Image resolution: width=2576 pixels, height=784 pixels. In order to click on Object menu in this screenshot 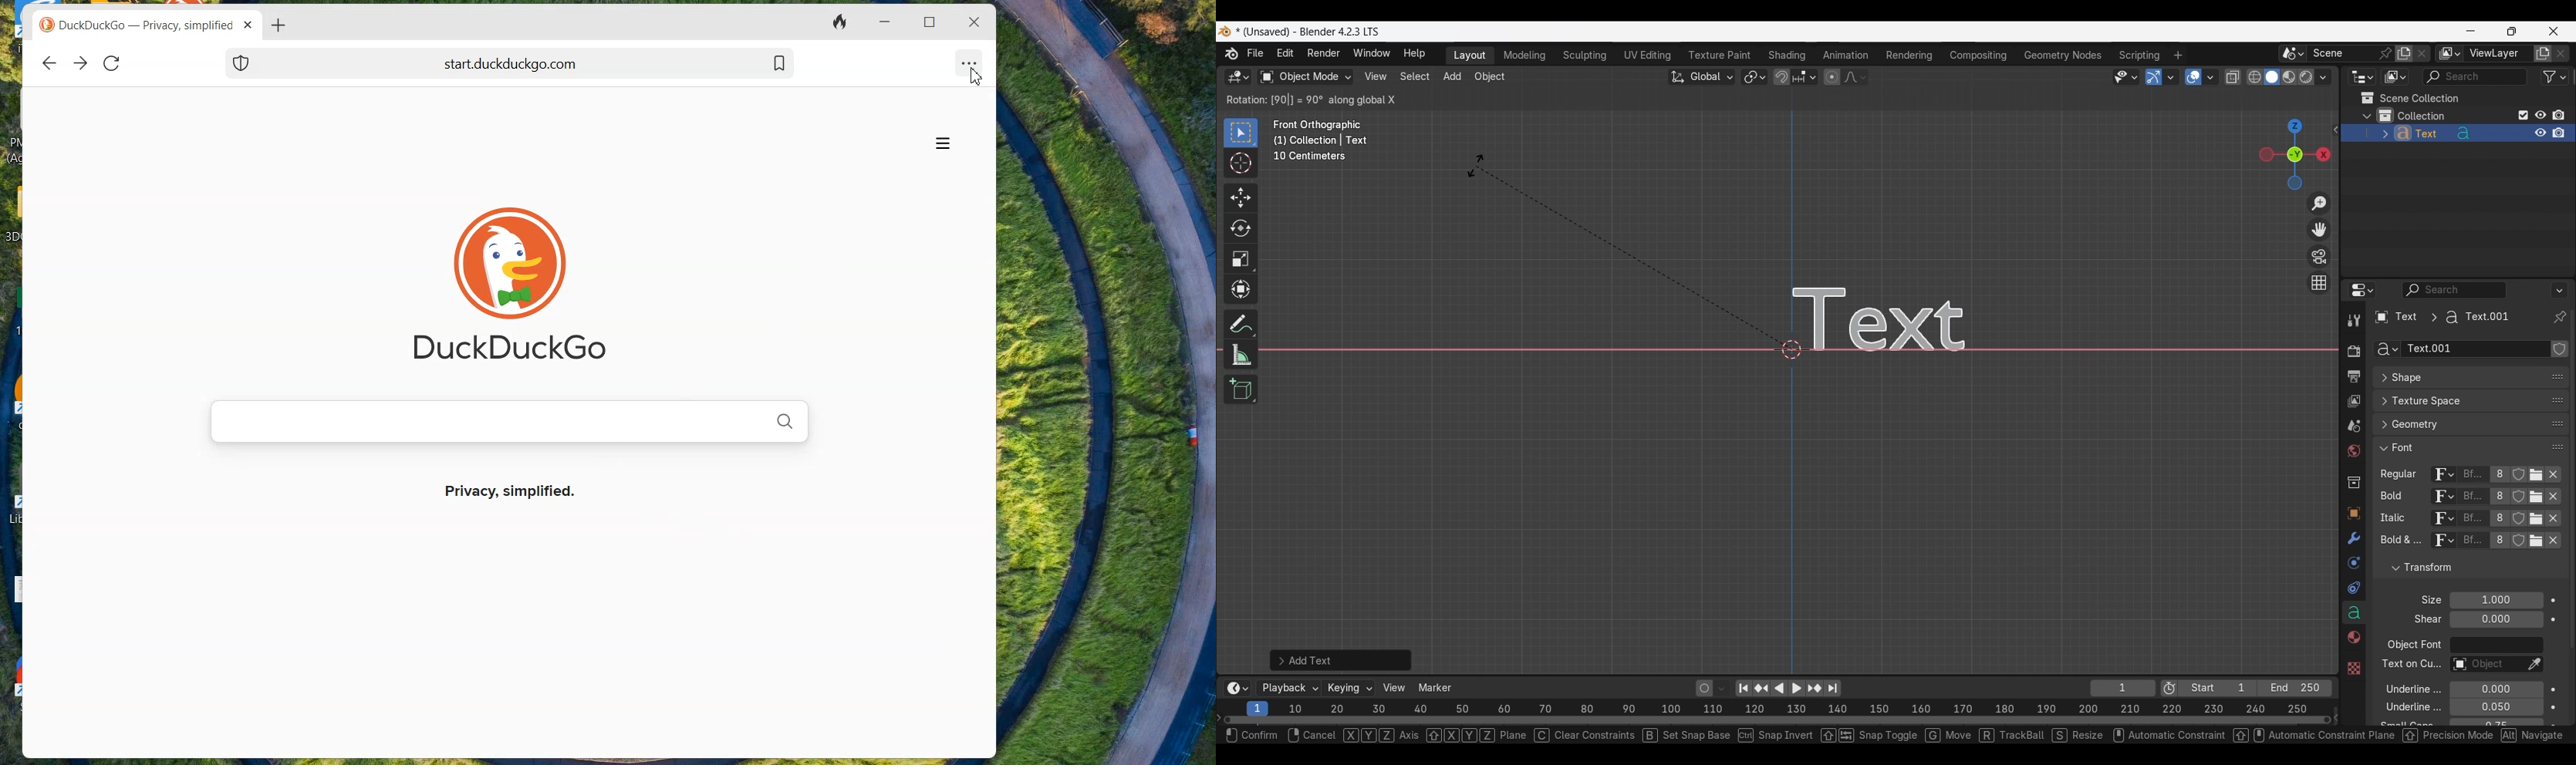, I will do `click(1491, 77)`.